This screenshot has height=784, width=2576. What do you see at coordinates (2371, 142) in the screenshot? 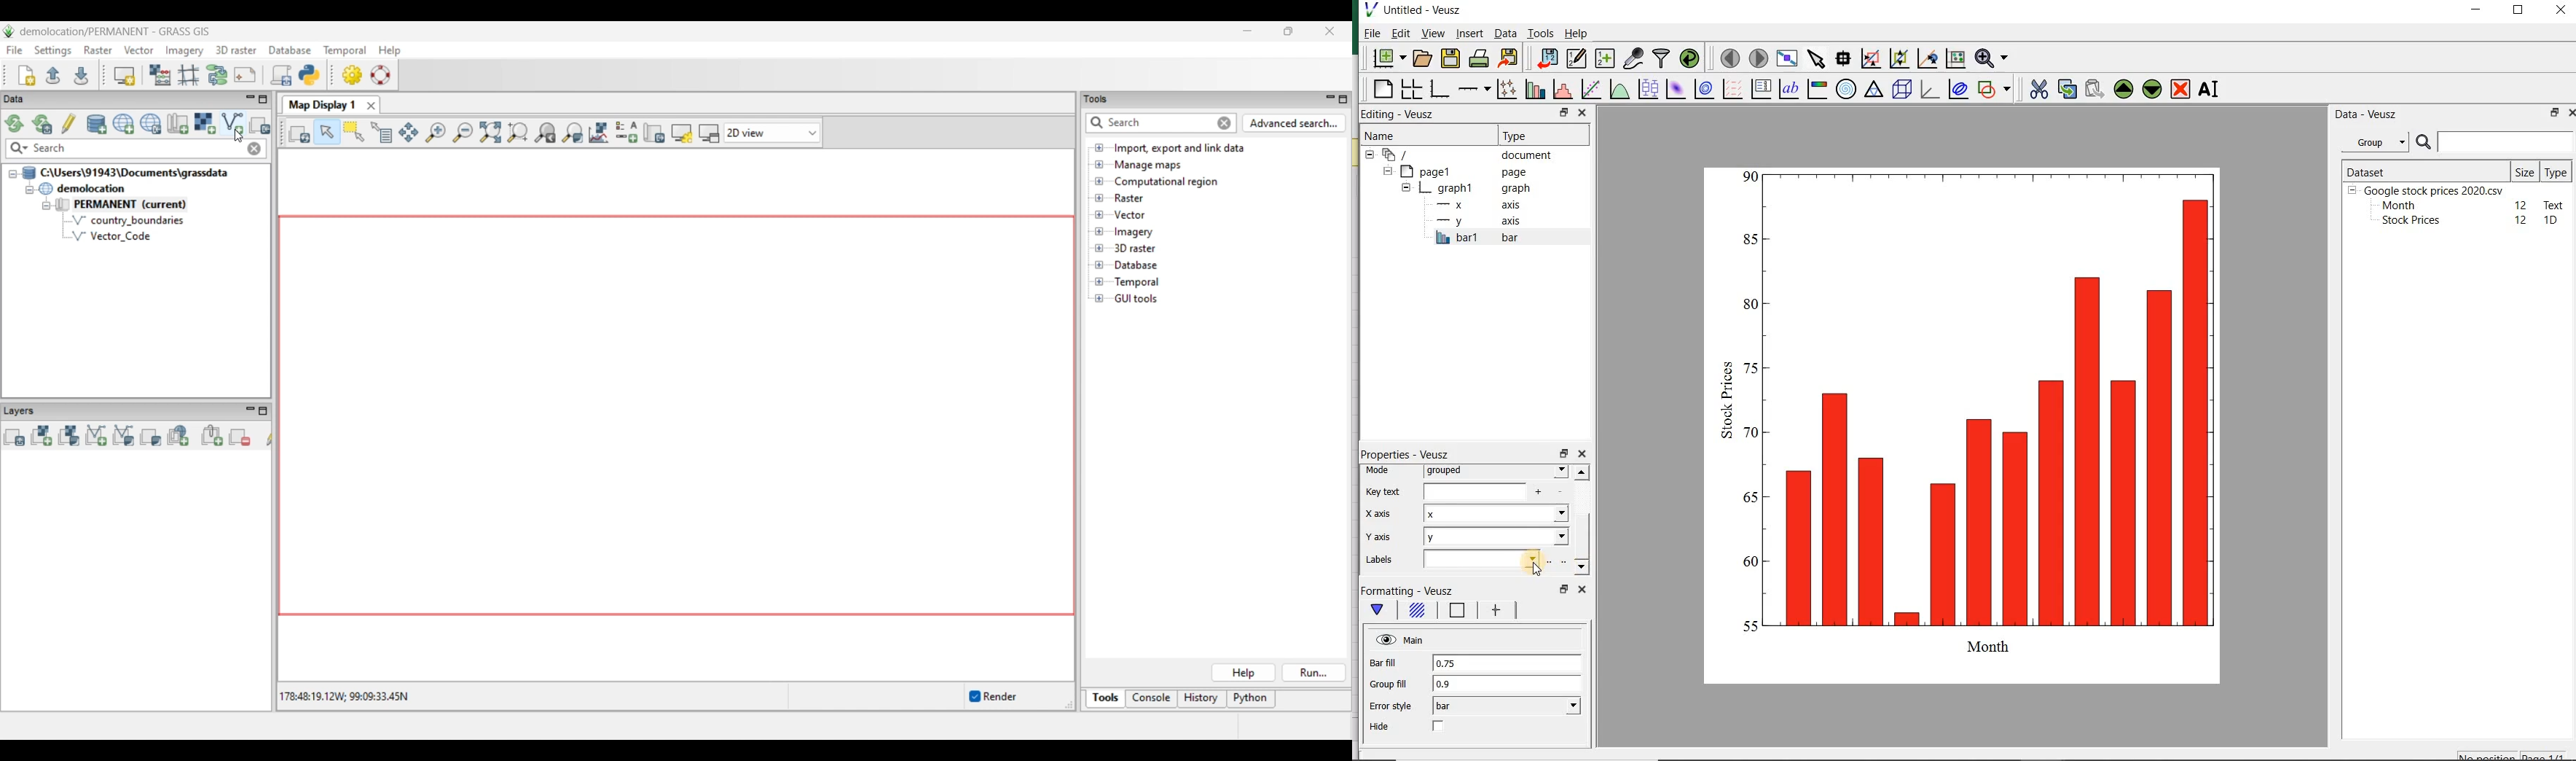
I see `Group datasets with property given` at bounding box center [2371, 142].